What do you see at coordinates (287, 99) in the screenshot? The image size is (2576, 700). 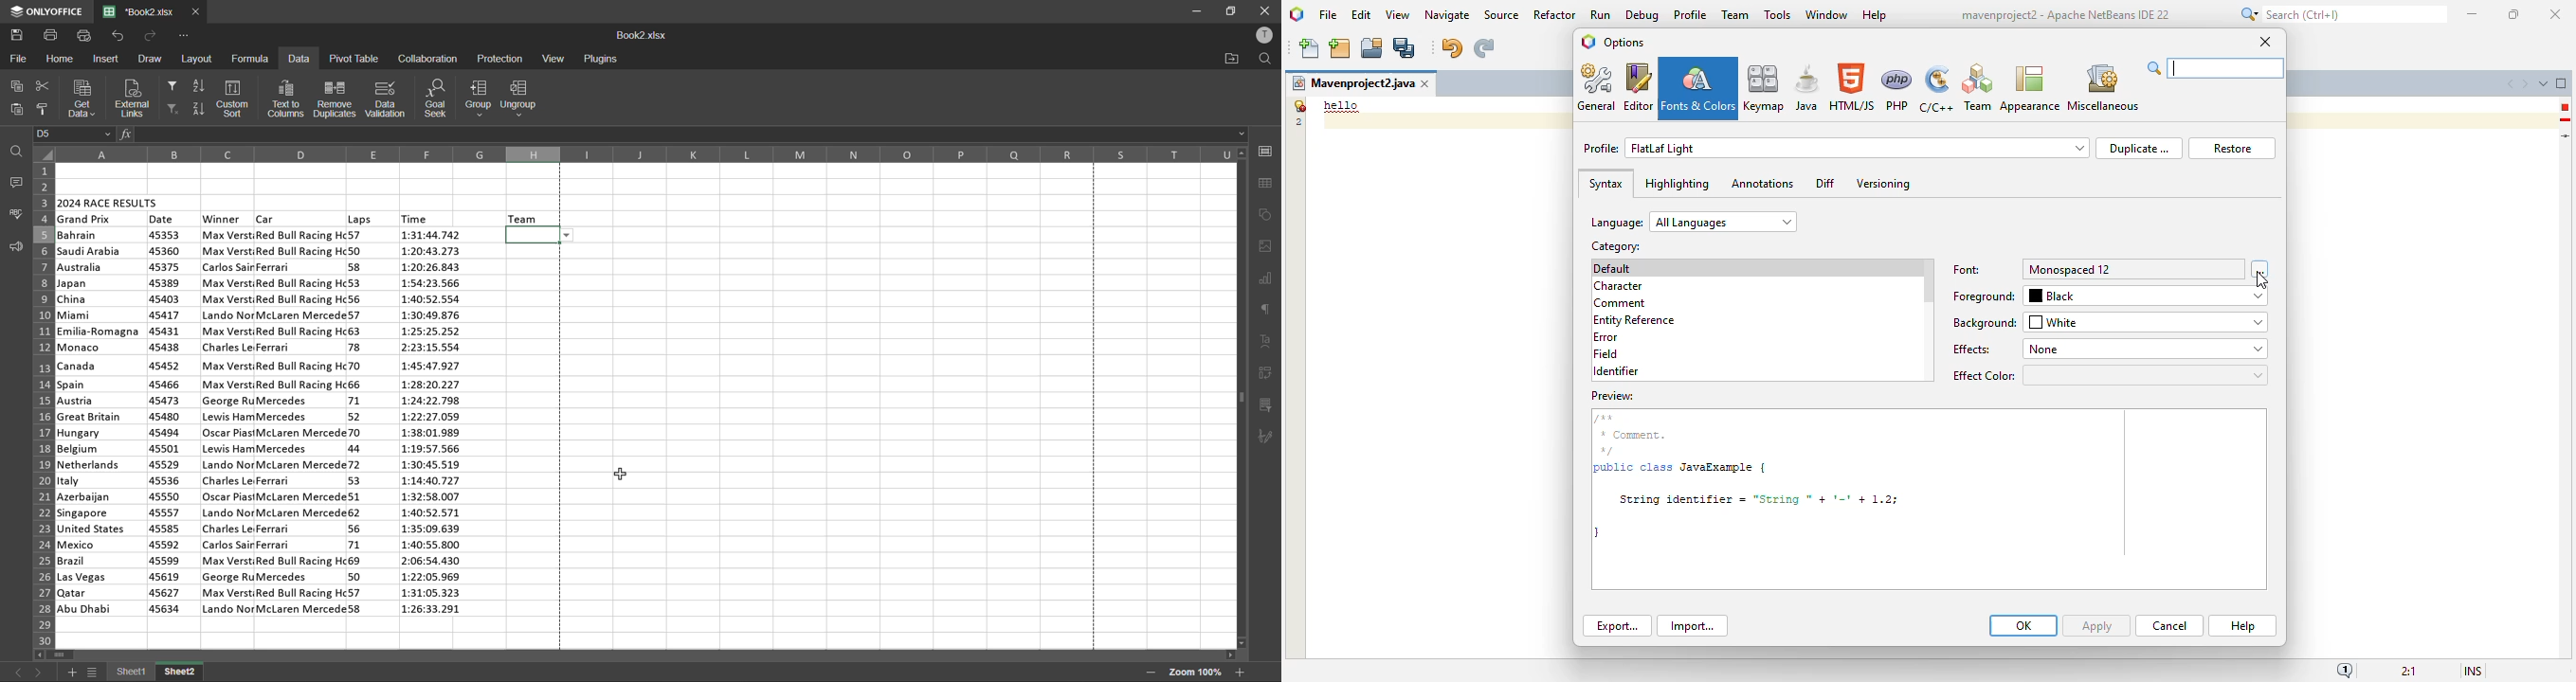 I see `text to columns` at bounding box center [287, 99].